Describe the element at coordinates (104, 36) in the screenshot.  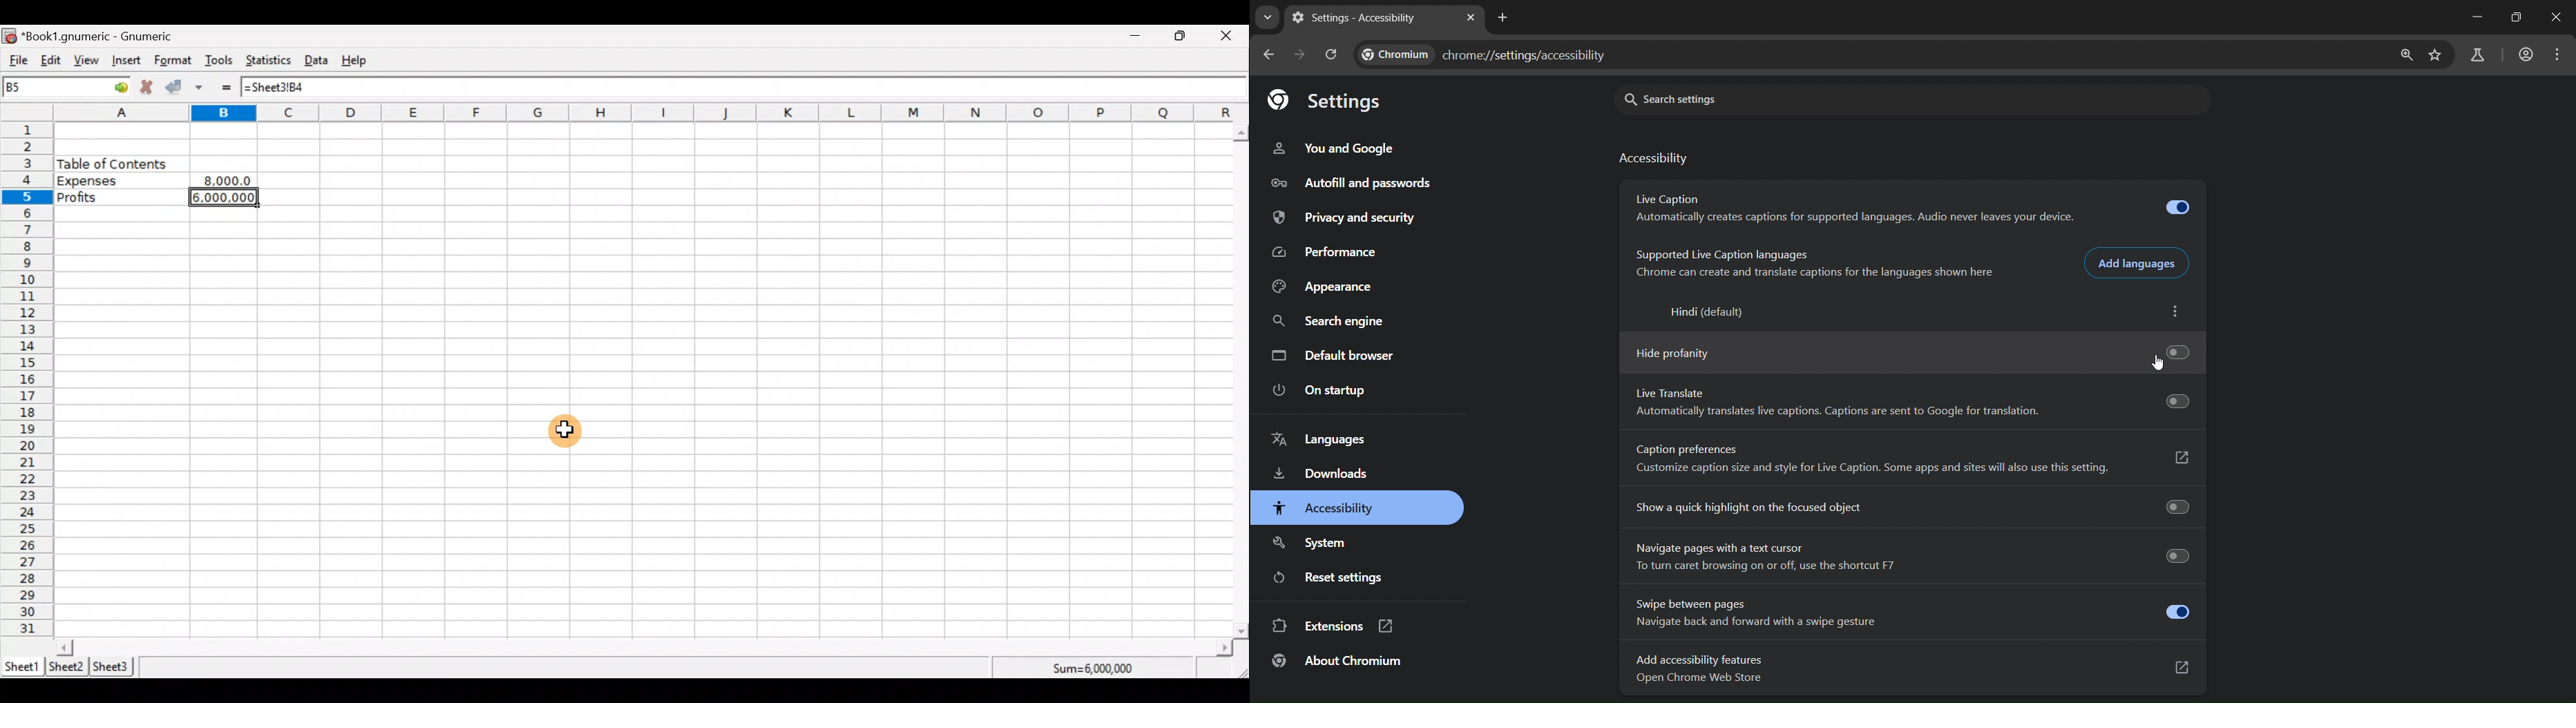
I see `“Book1.gnumeric - Gnumeric` at that location.